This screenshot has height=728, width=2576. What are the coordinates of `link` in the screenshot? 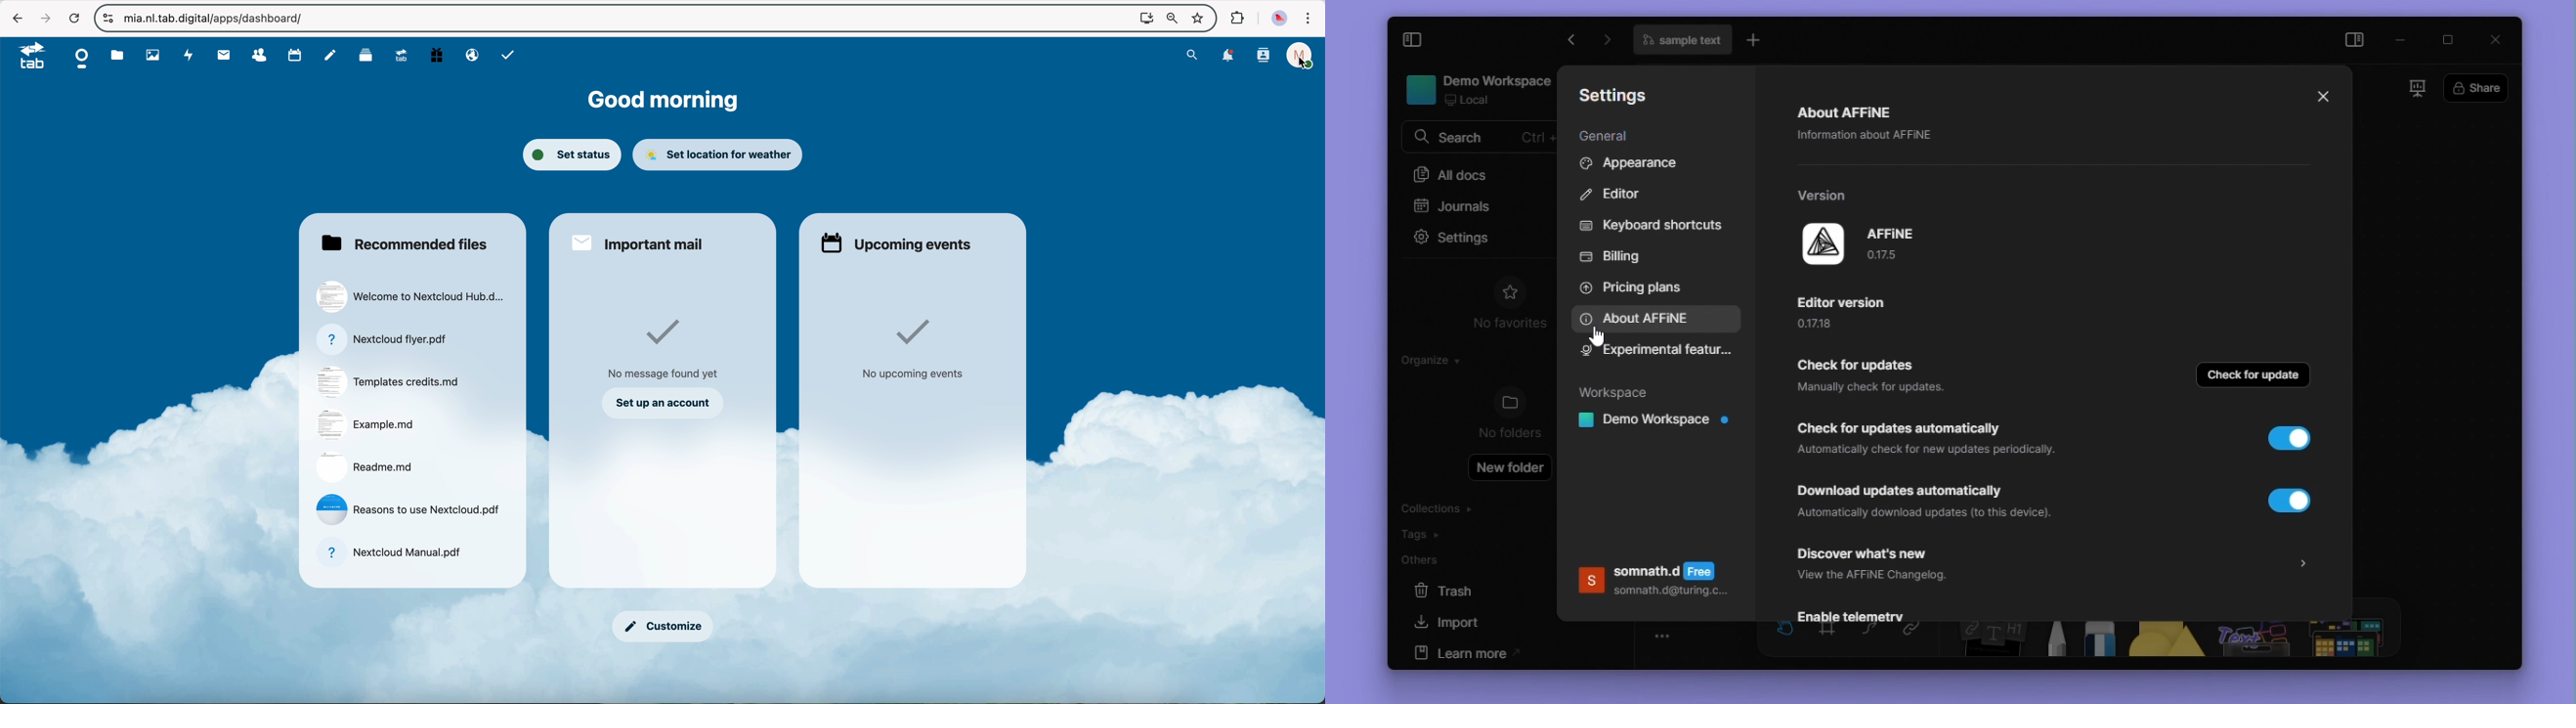 It's located at (1920, 638).